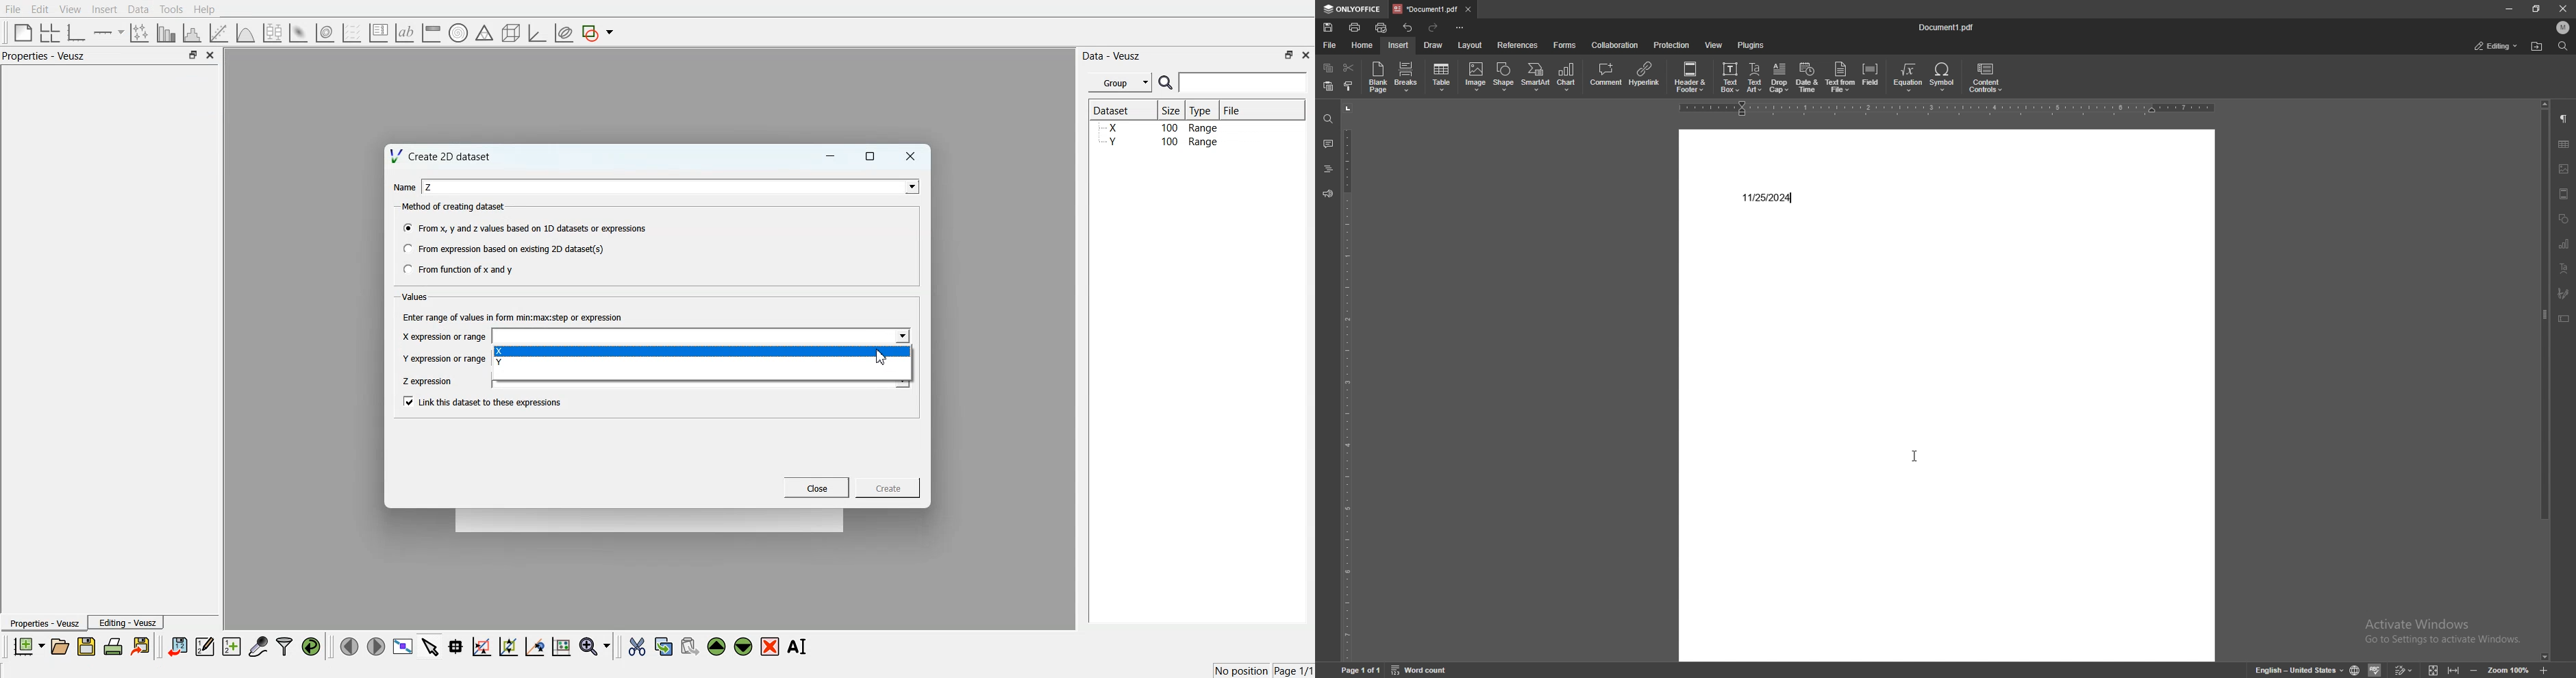 This screenshot has height=700, width=2576. Describe the element at coordinates (43, 623) in the screenshot. I see `Properties - Veusz` at that location.